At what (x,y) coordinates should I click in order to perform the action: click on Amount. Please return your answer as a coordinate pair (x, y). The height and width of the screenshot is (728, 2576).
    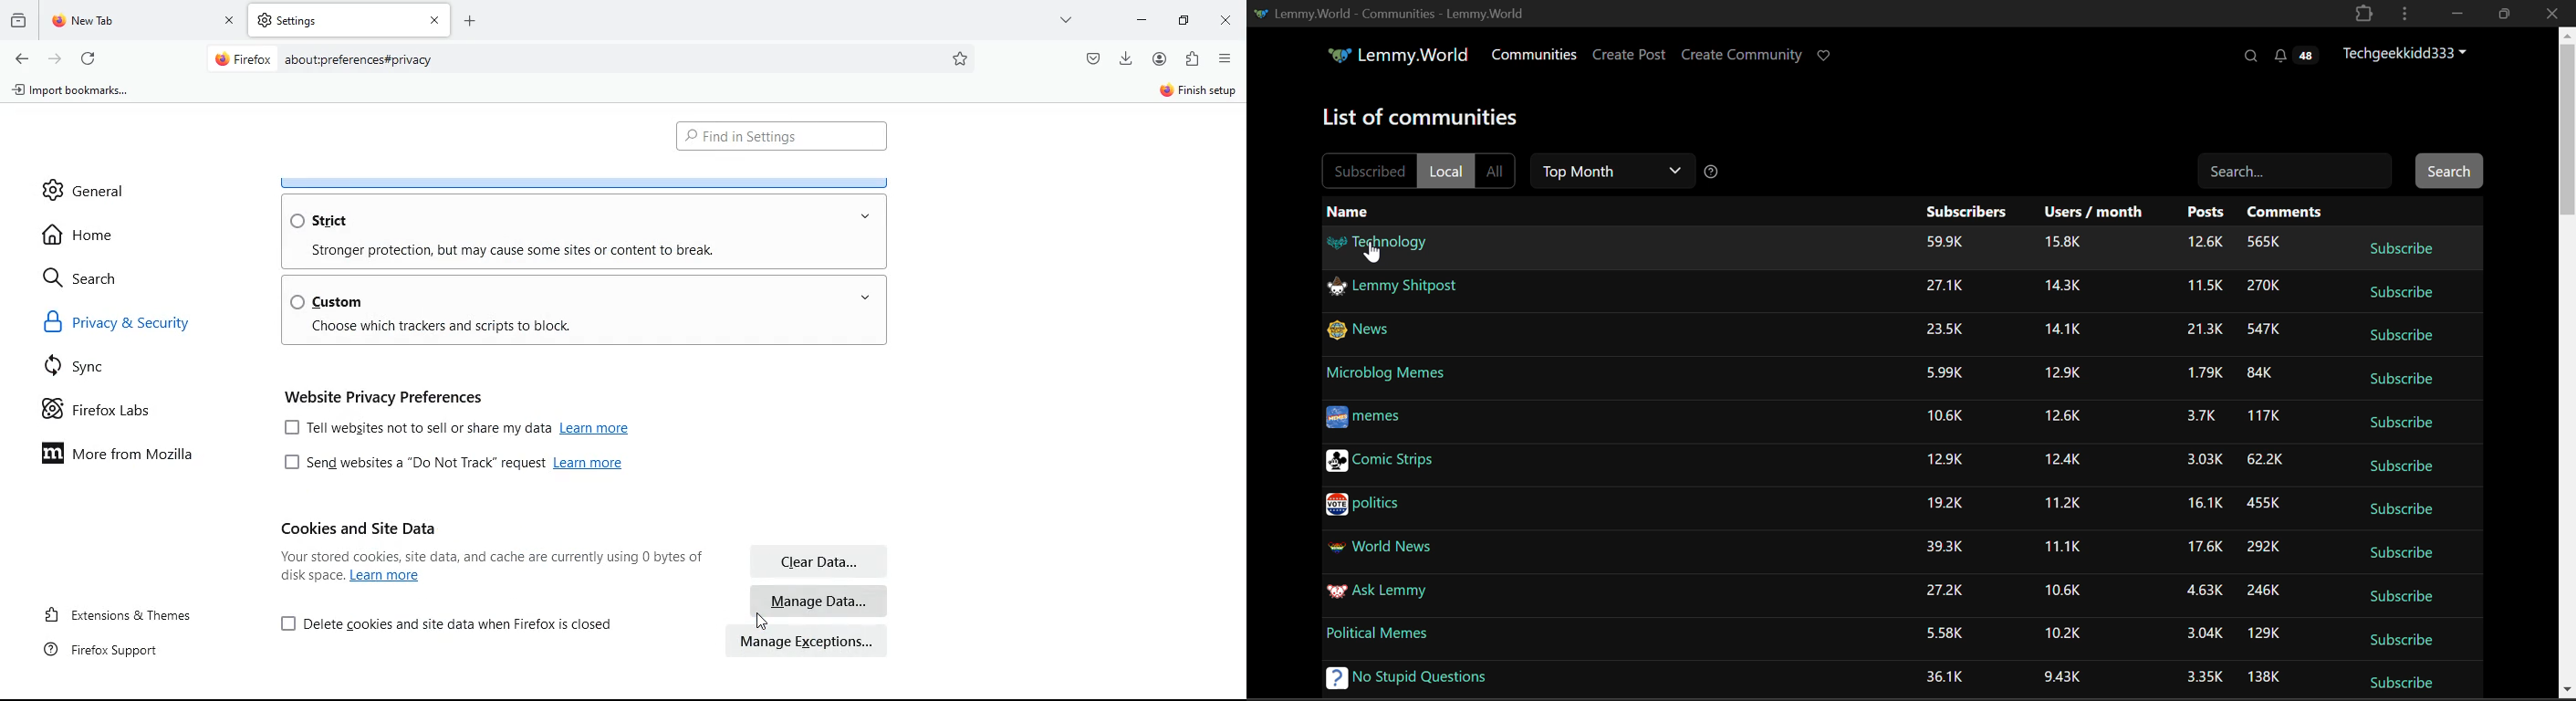
    Looking at the image, I should click on (2064, 285).